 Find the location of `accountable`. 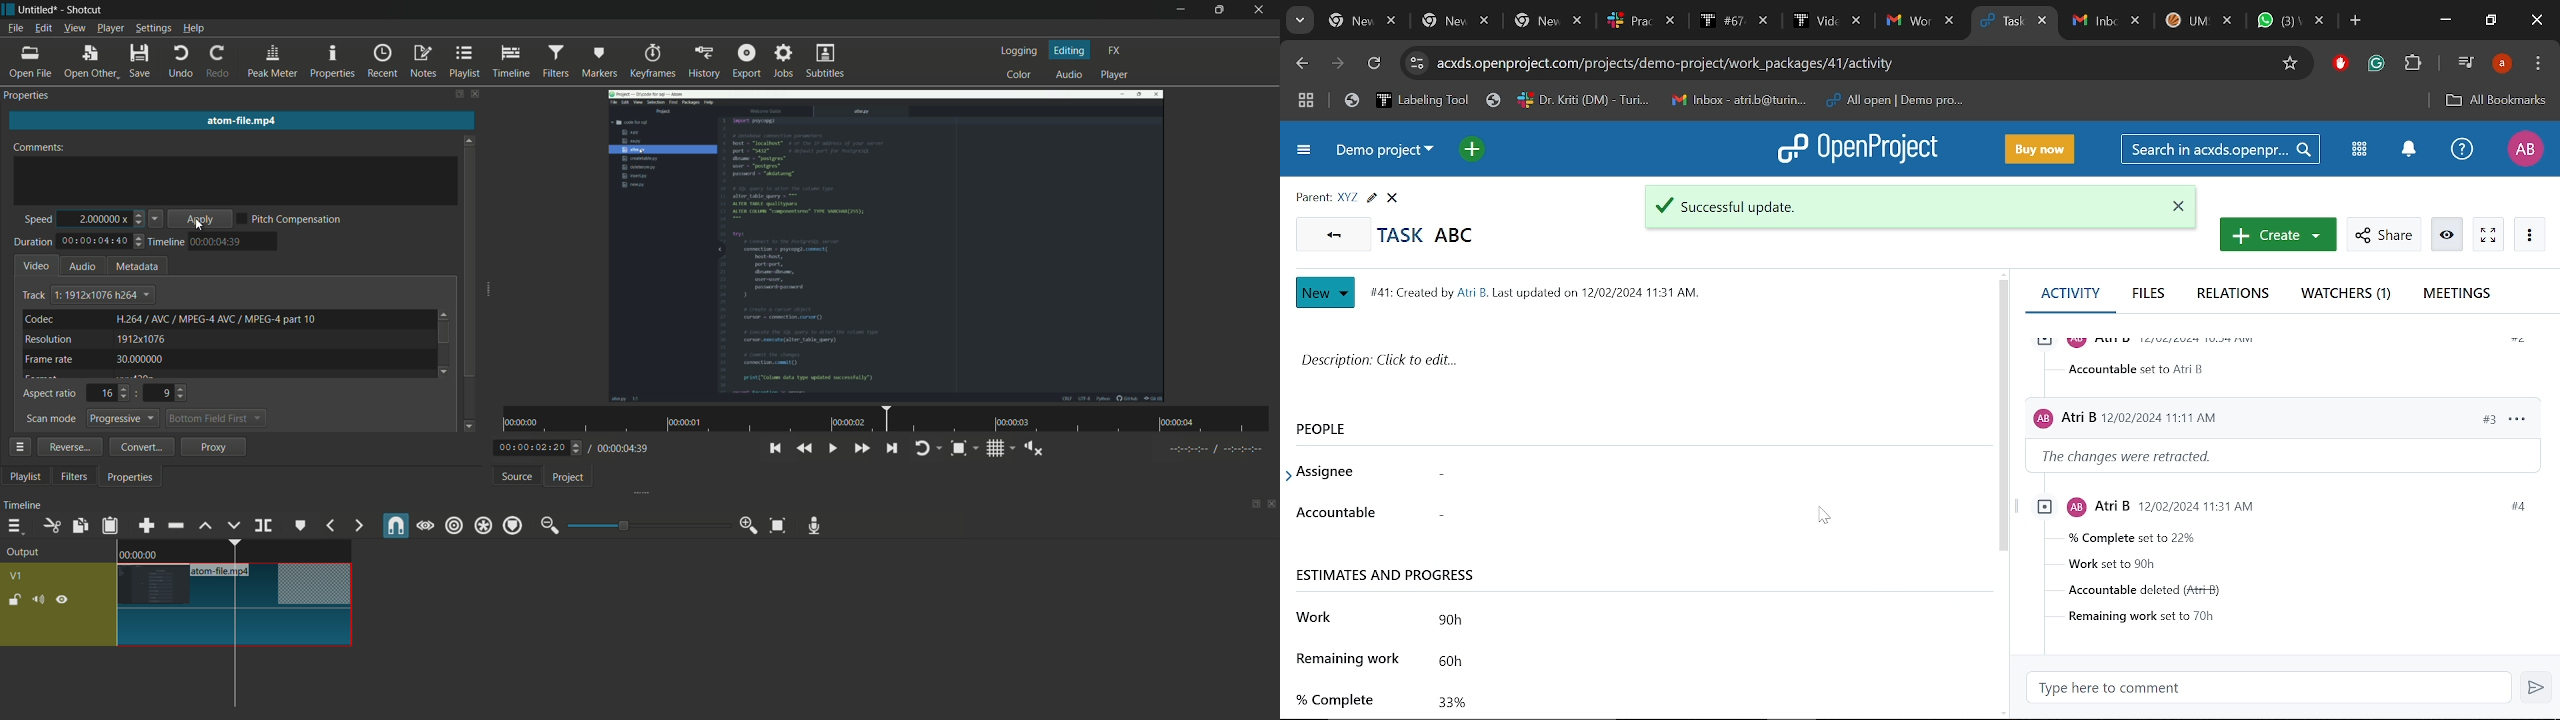

accountable is located at coordinates (2140, 369).